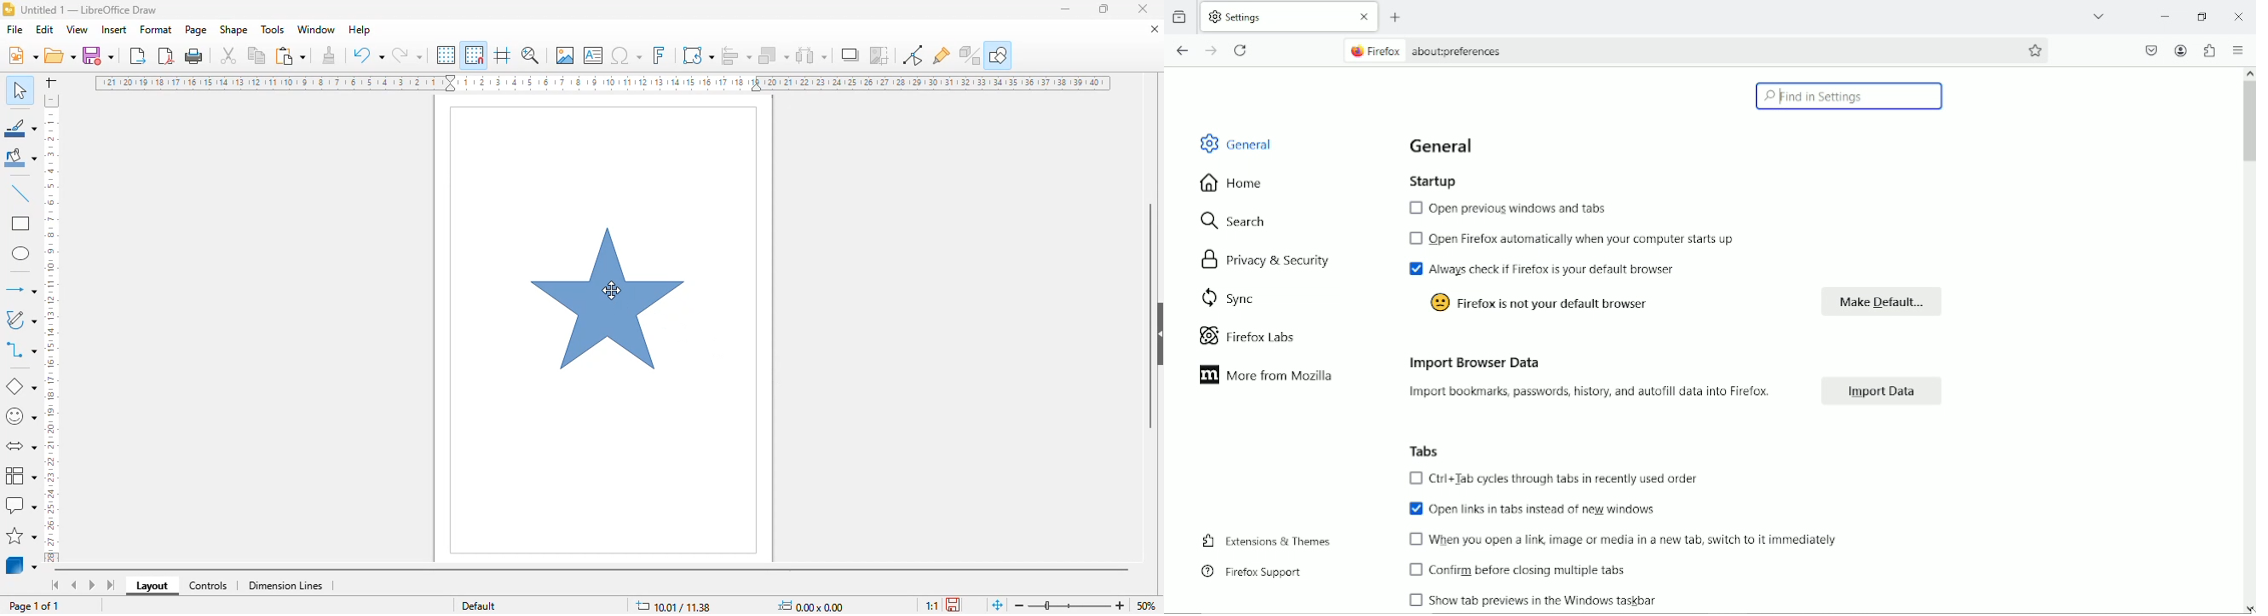 The width and height of the screenshot is (2268, 616). What do you see at coordinates (61, 55) in the screenshot?
I see `open` at bounding box center [61, 55].